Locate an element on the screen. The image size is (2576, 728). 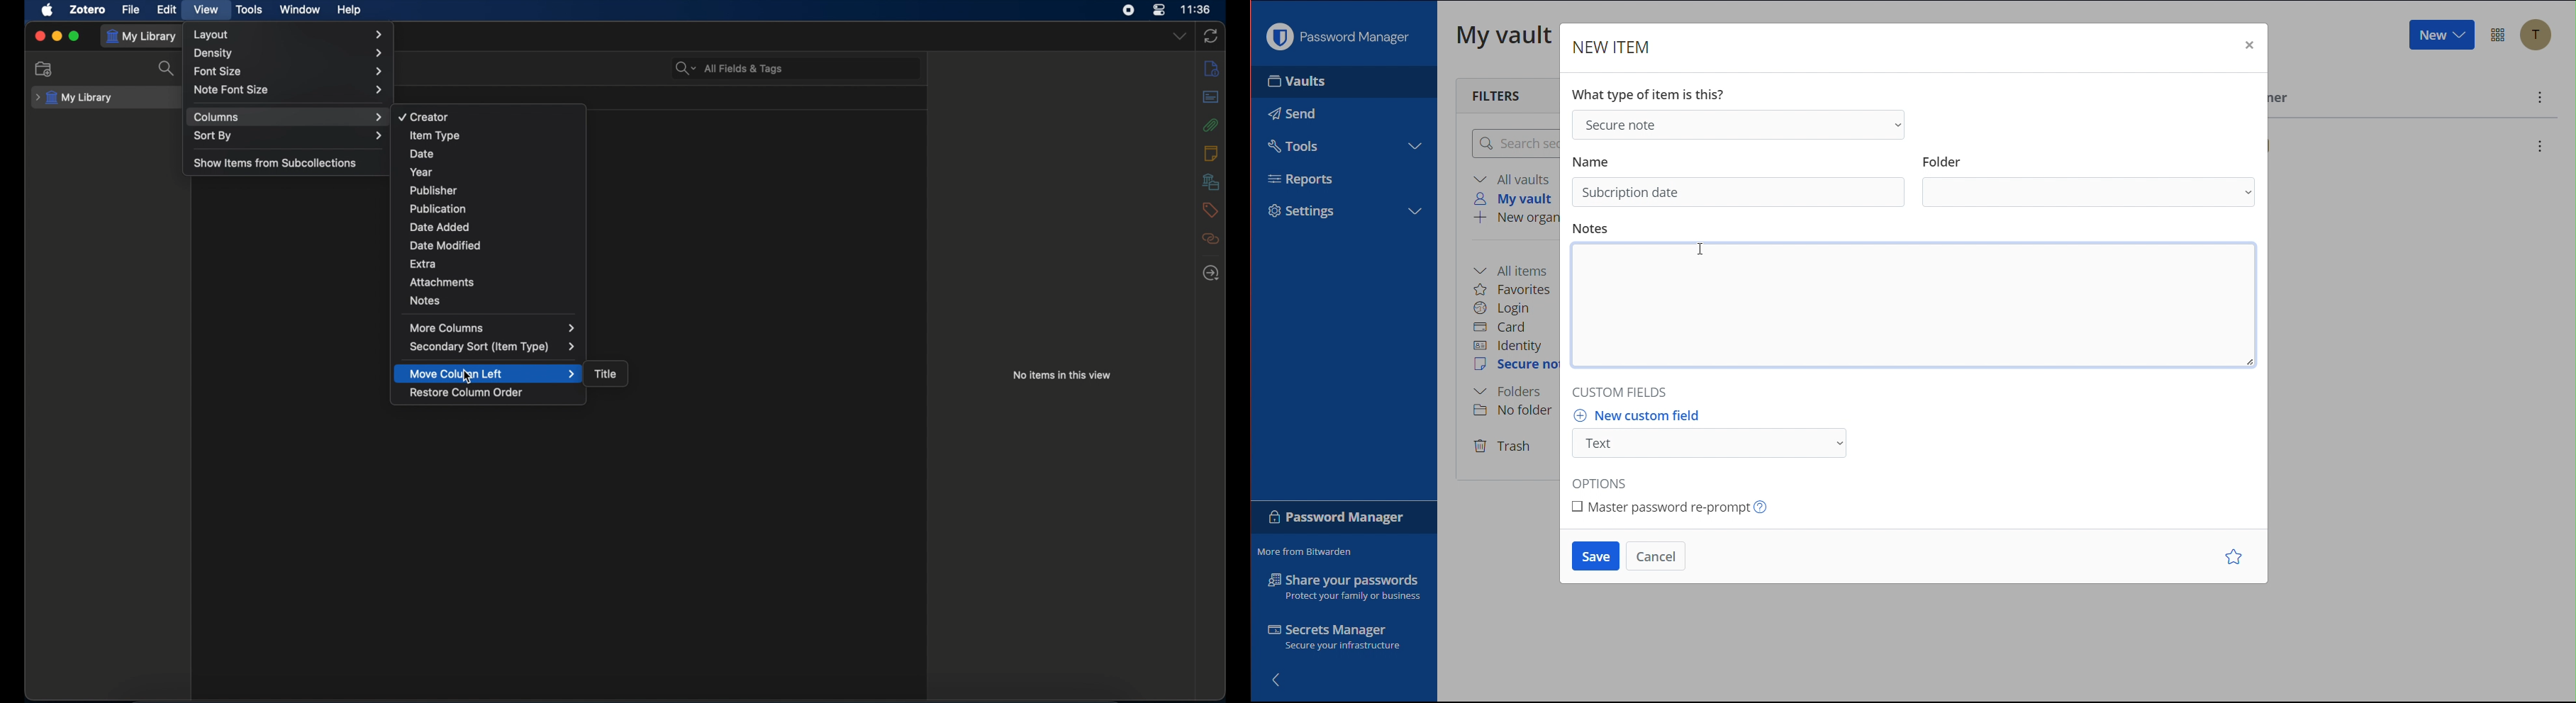
sync is located at coordinates (1210, 36).